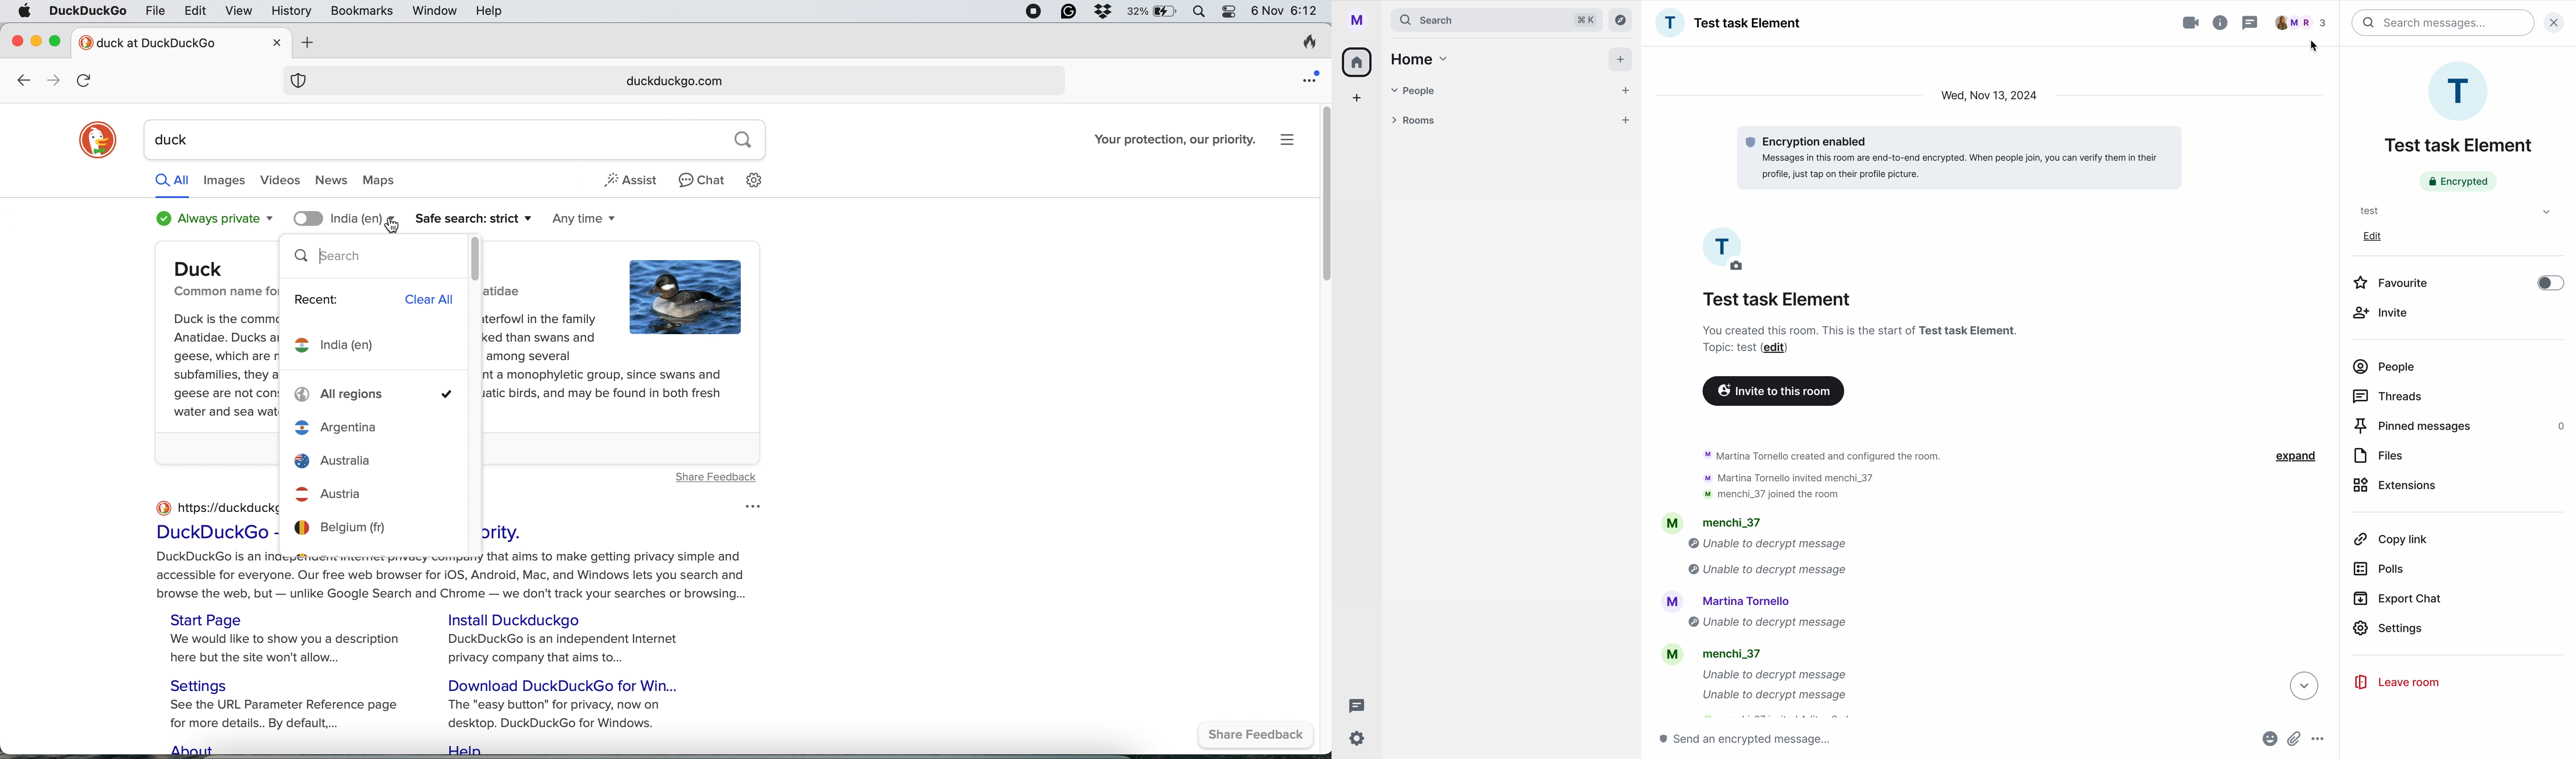 This screenshot has width=2576, height=784. What do you see at coordinates (435, 298) in the screenshot?
I see `clear all` at bounding box center [435, 298].